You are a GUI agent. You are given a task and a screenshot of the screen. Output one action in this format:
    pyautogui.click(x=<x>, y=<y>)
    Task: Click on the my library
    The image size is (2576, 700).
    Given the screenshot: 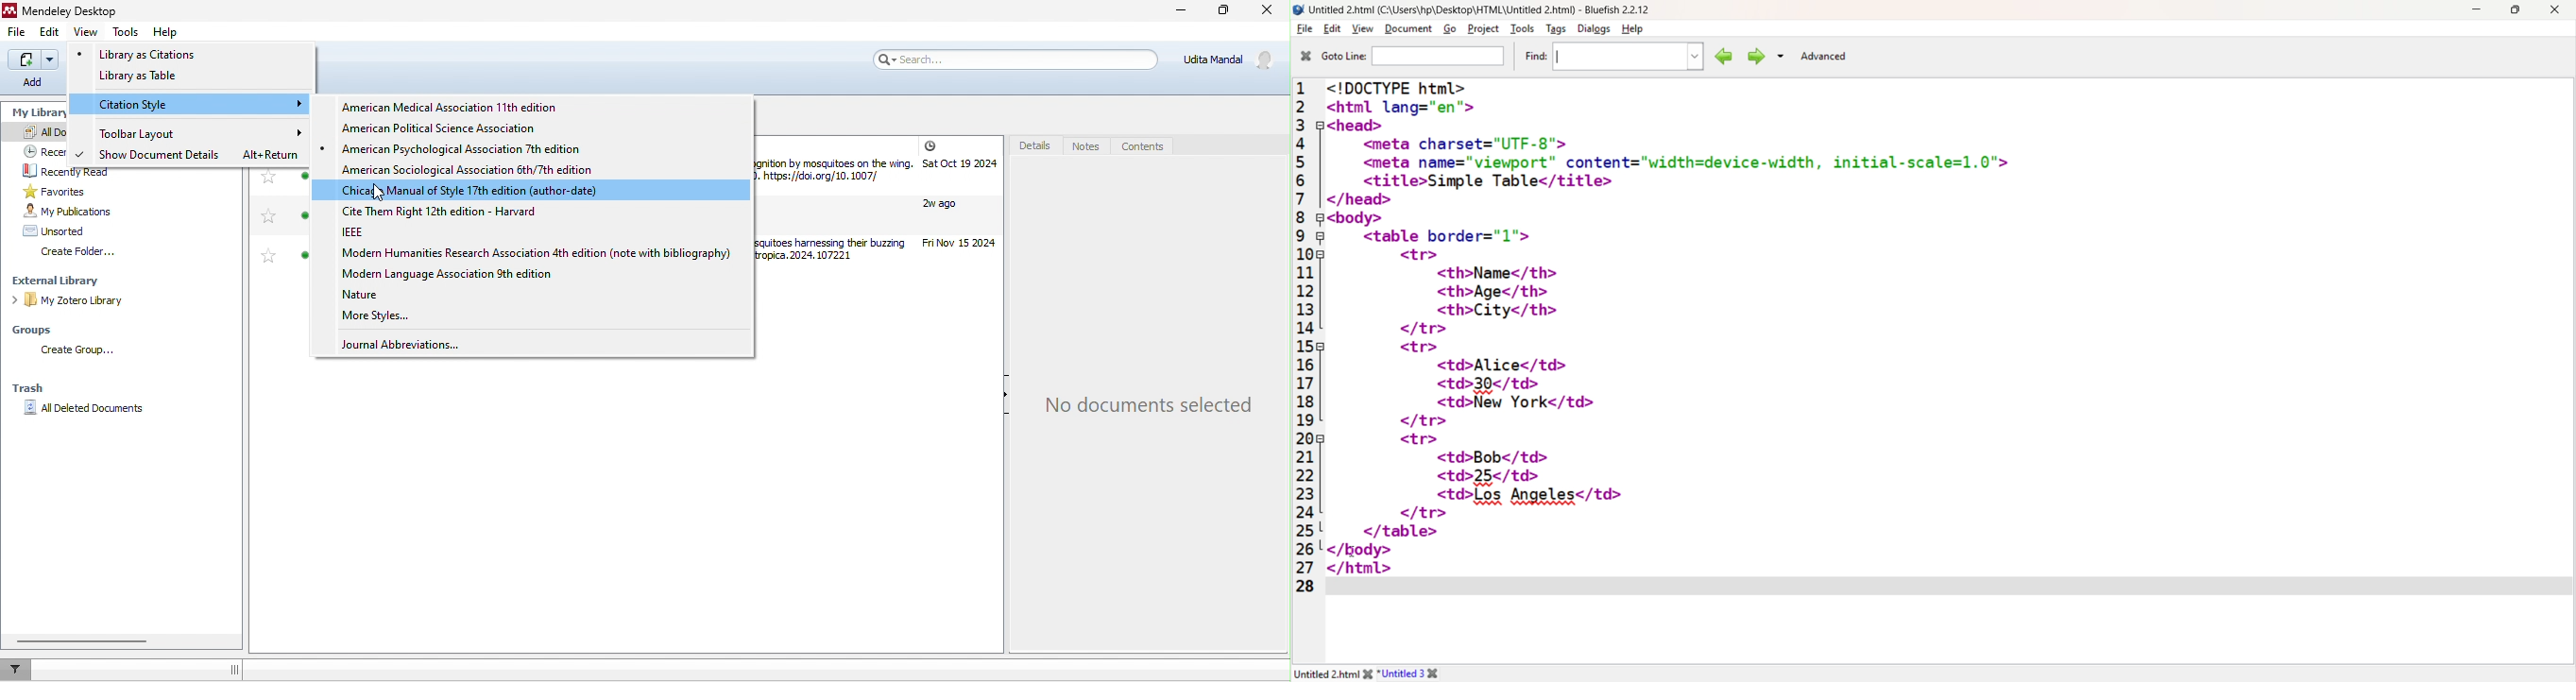 What is the action you would take?
    pyautogui.click(x=33, y=114)
    